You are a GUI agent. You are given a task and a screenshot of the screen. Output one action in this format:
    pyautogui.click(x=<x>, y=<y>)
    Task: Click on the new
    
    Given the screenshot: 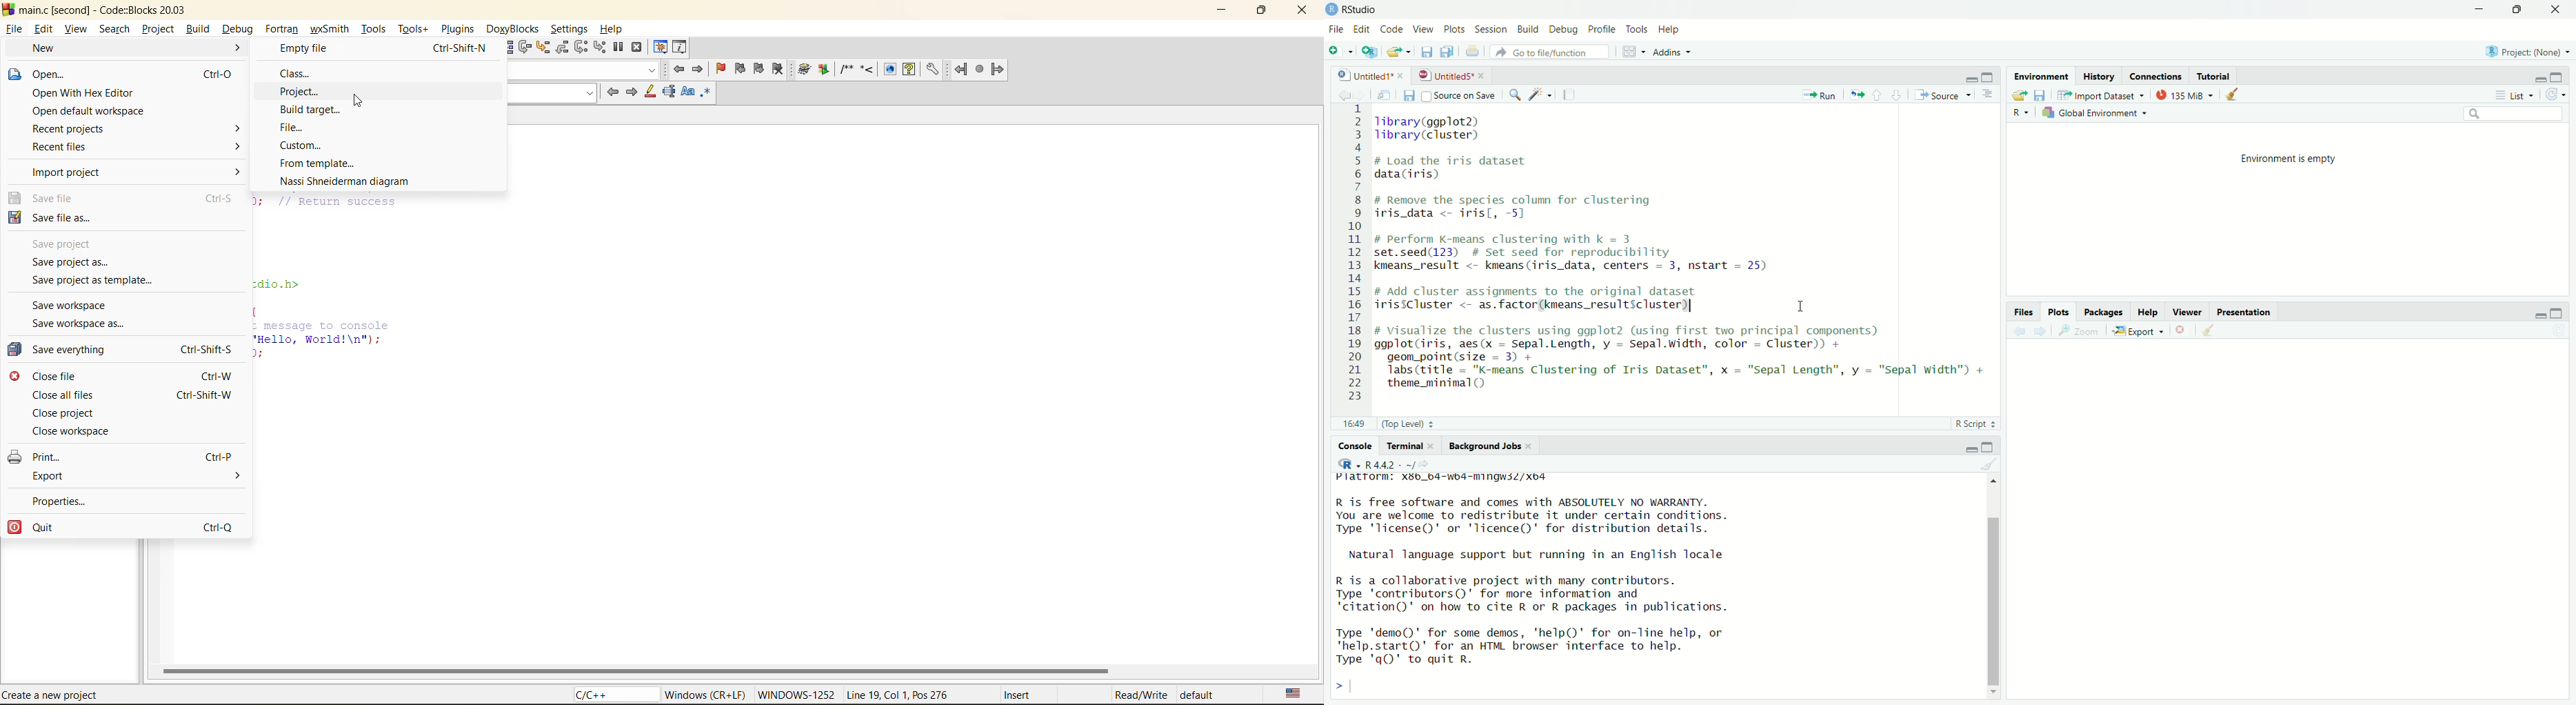 What is the action you would take?
    pyautogui.click(x=54, y=48)
    